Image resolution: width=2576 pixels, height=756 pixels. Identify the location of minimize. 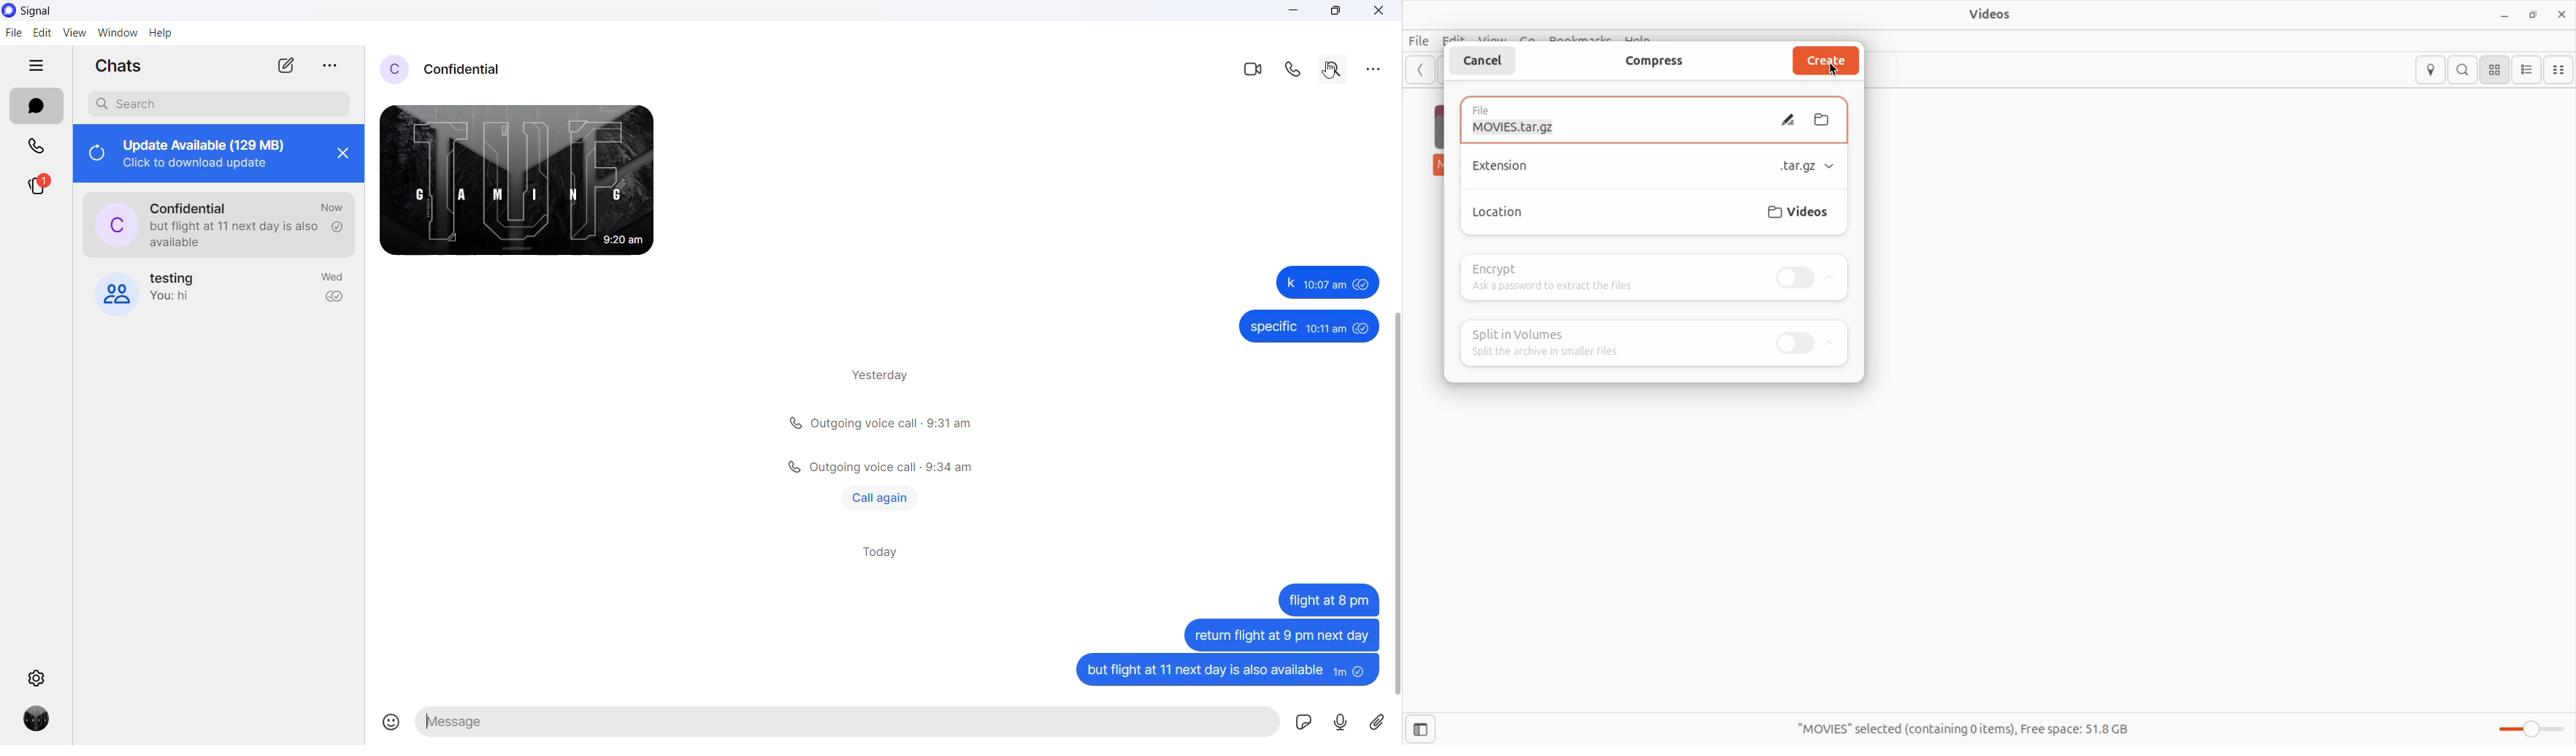
(1299, 12).